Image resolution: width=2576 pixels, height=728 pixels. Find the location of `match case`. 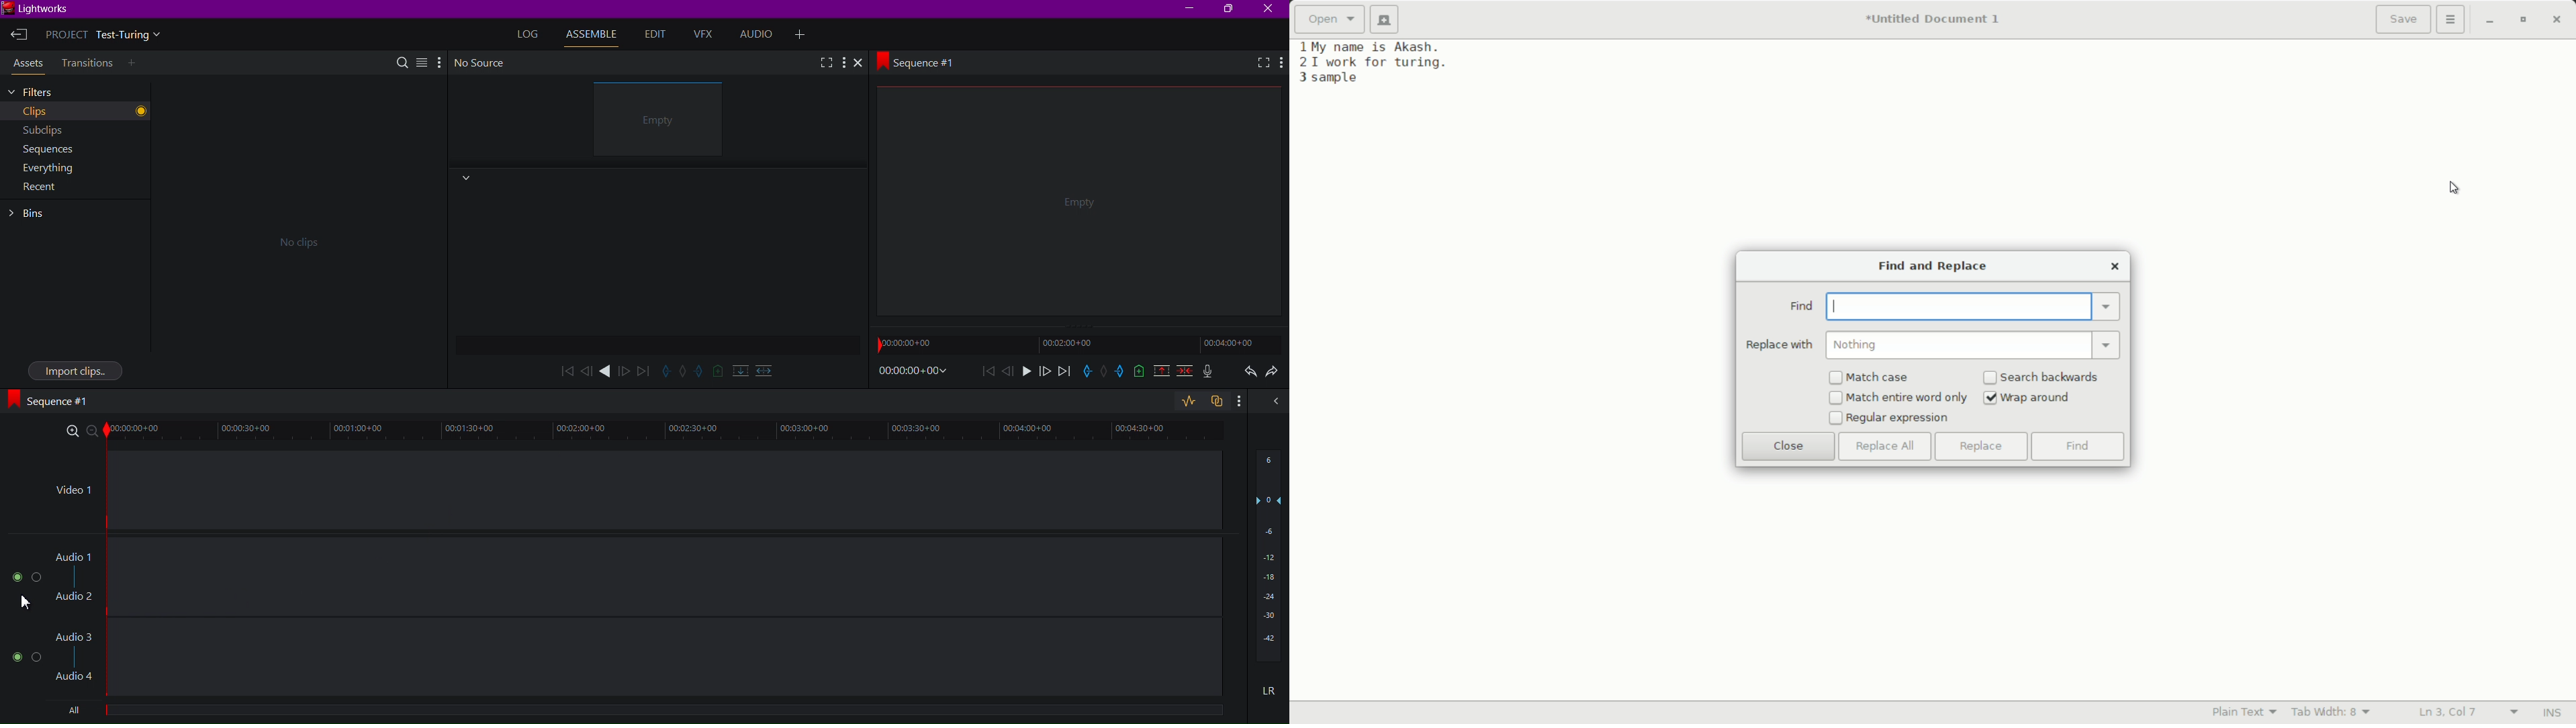

match case is located at coordinates (1880, 378).